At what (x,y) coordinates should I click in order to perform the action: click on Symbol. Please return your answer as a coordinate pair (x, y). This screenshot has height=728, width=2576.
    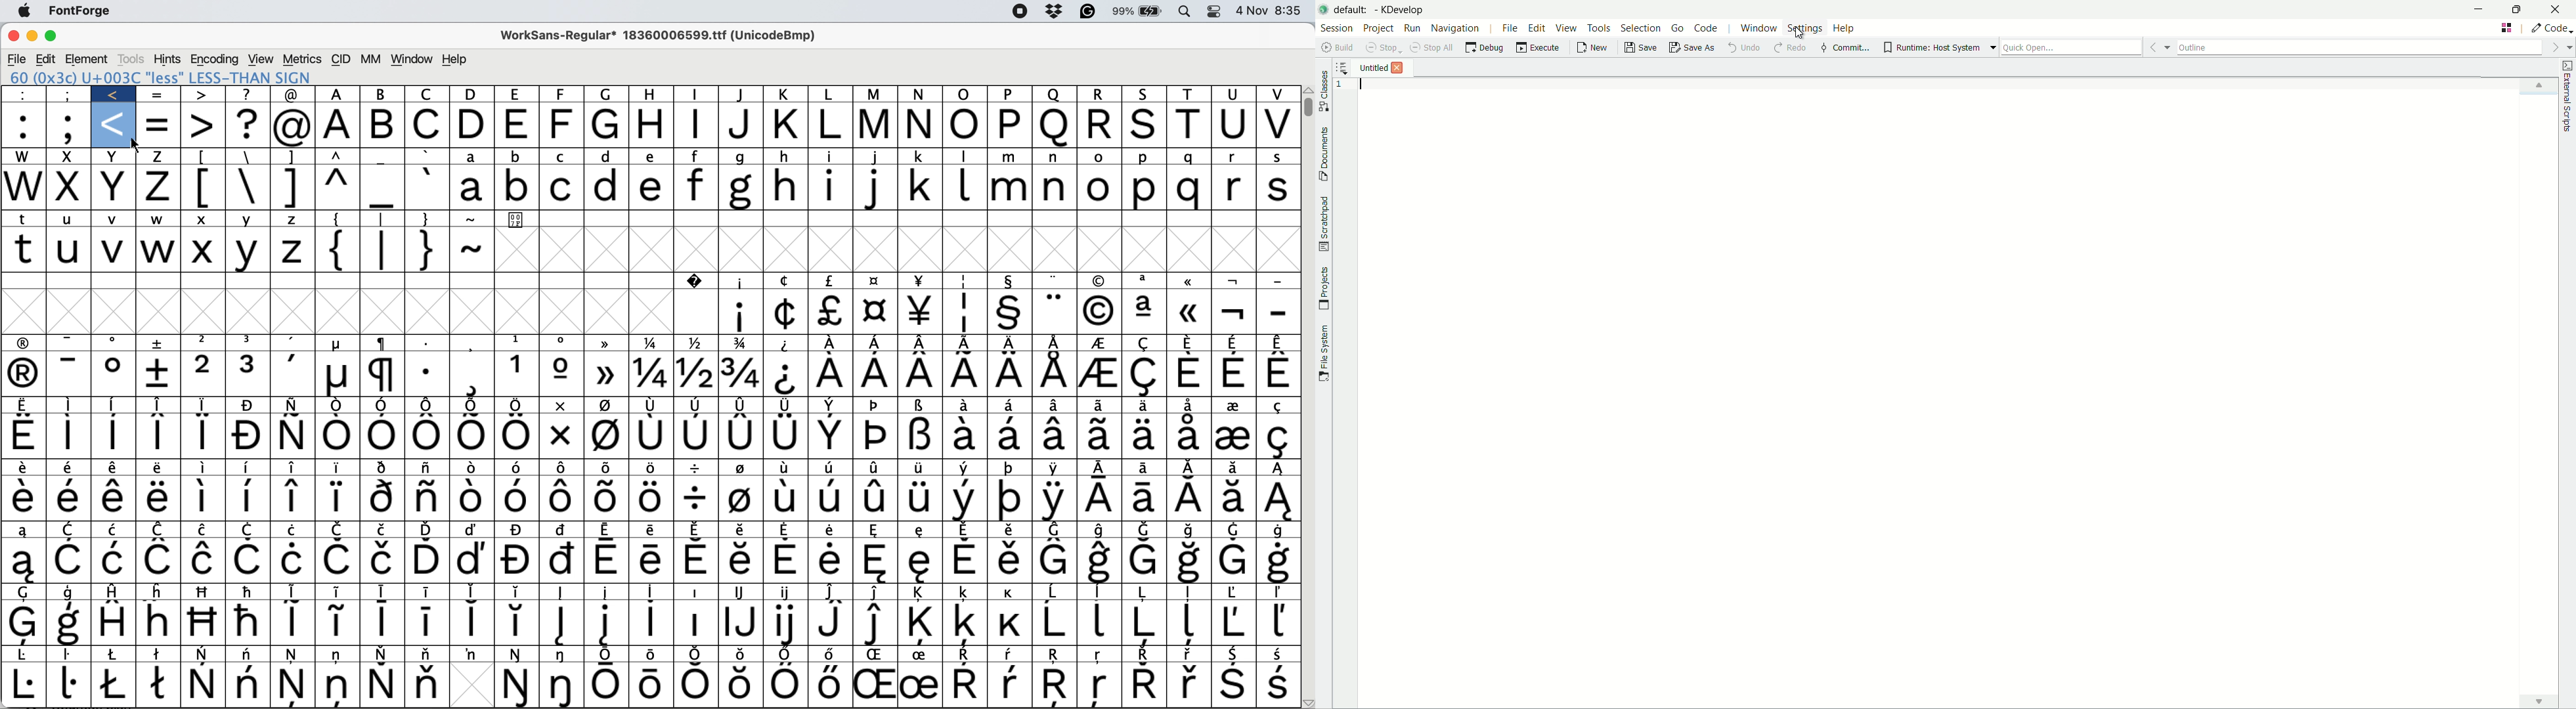
    Looking at the image, I should click on (380, 685).